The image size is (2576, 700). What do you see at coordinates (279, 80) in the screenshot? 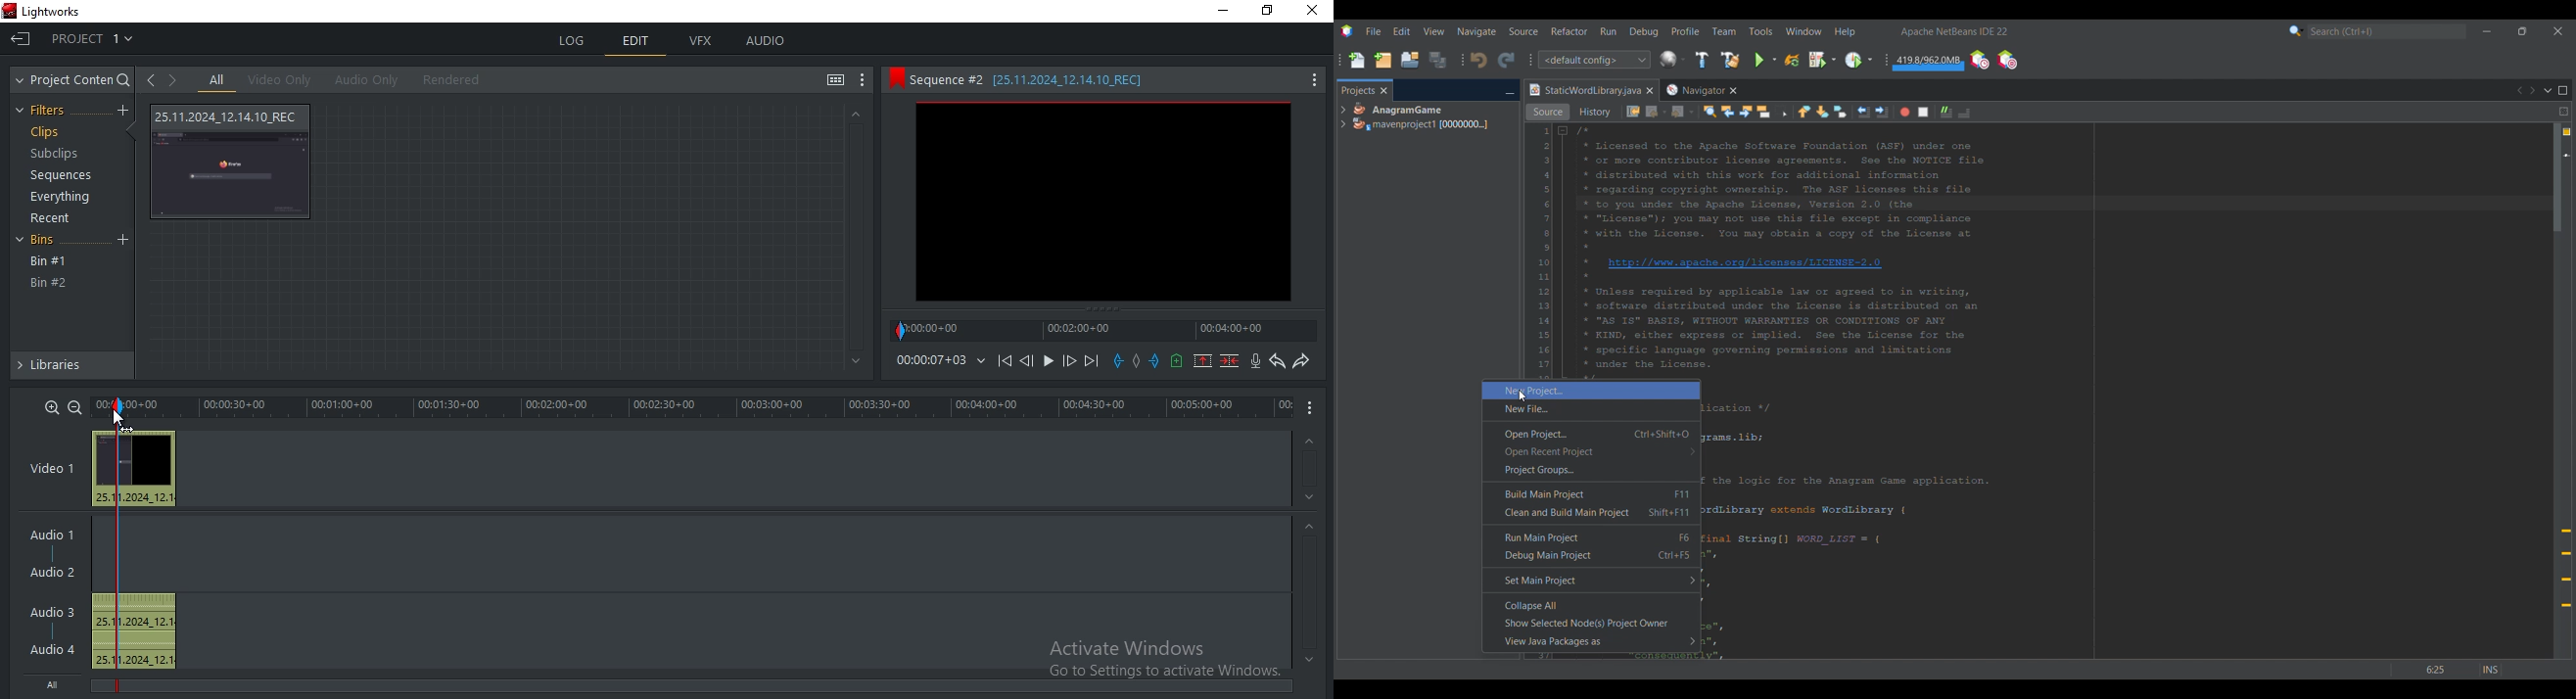
I see `video only` at bounding box center [279, 80].